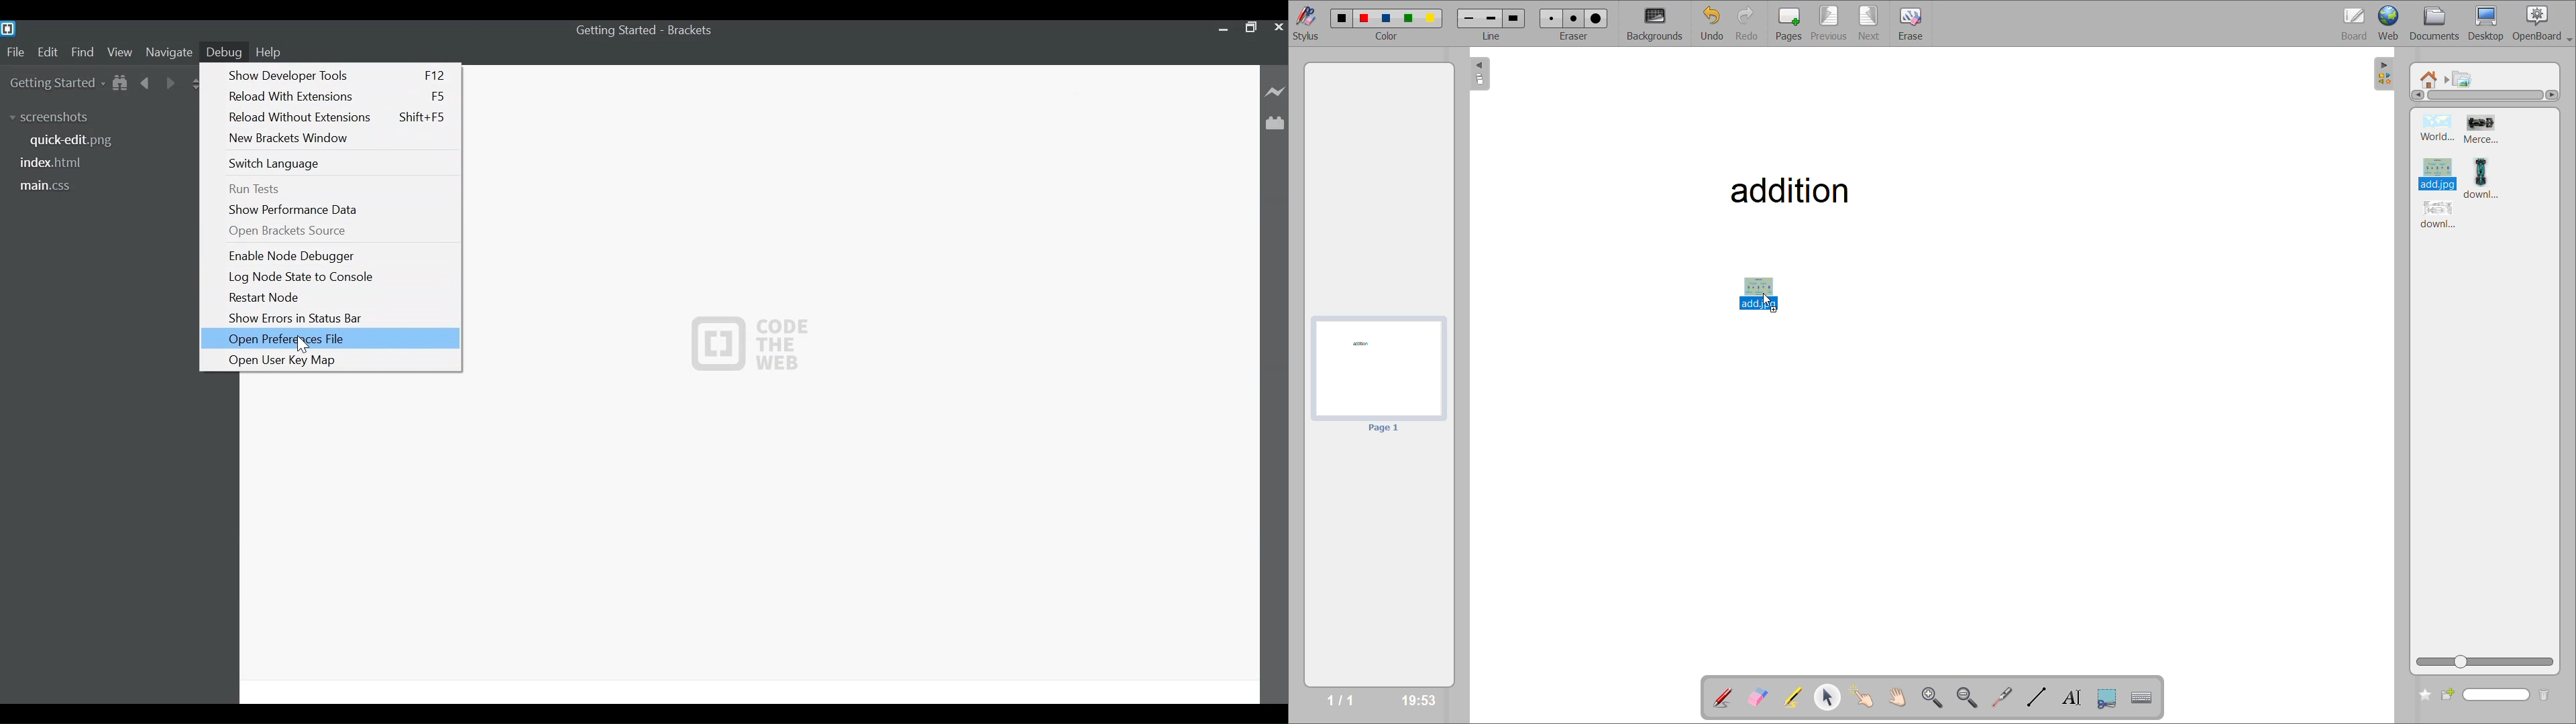 The height and width of the screenshot is (728, 2576). What do you see at coordinates (146, 84) in the screenshot?
I see `Navigate back` at bounding box center [146, 84].